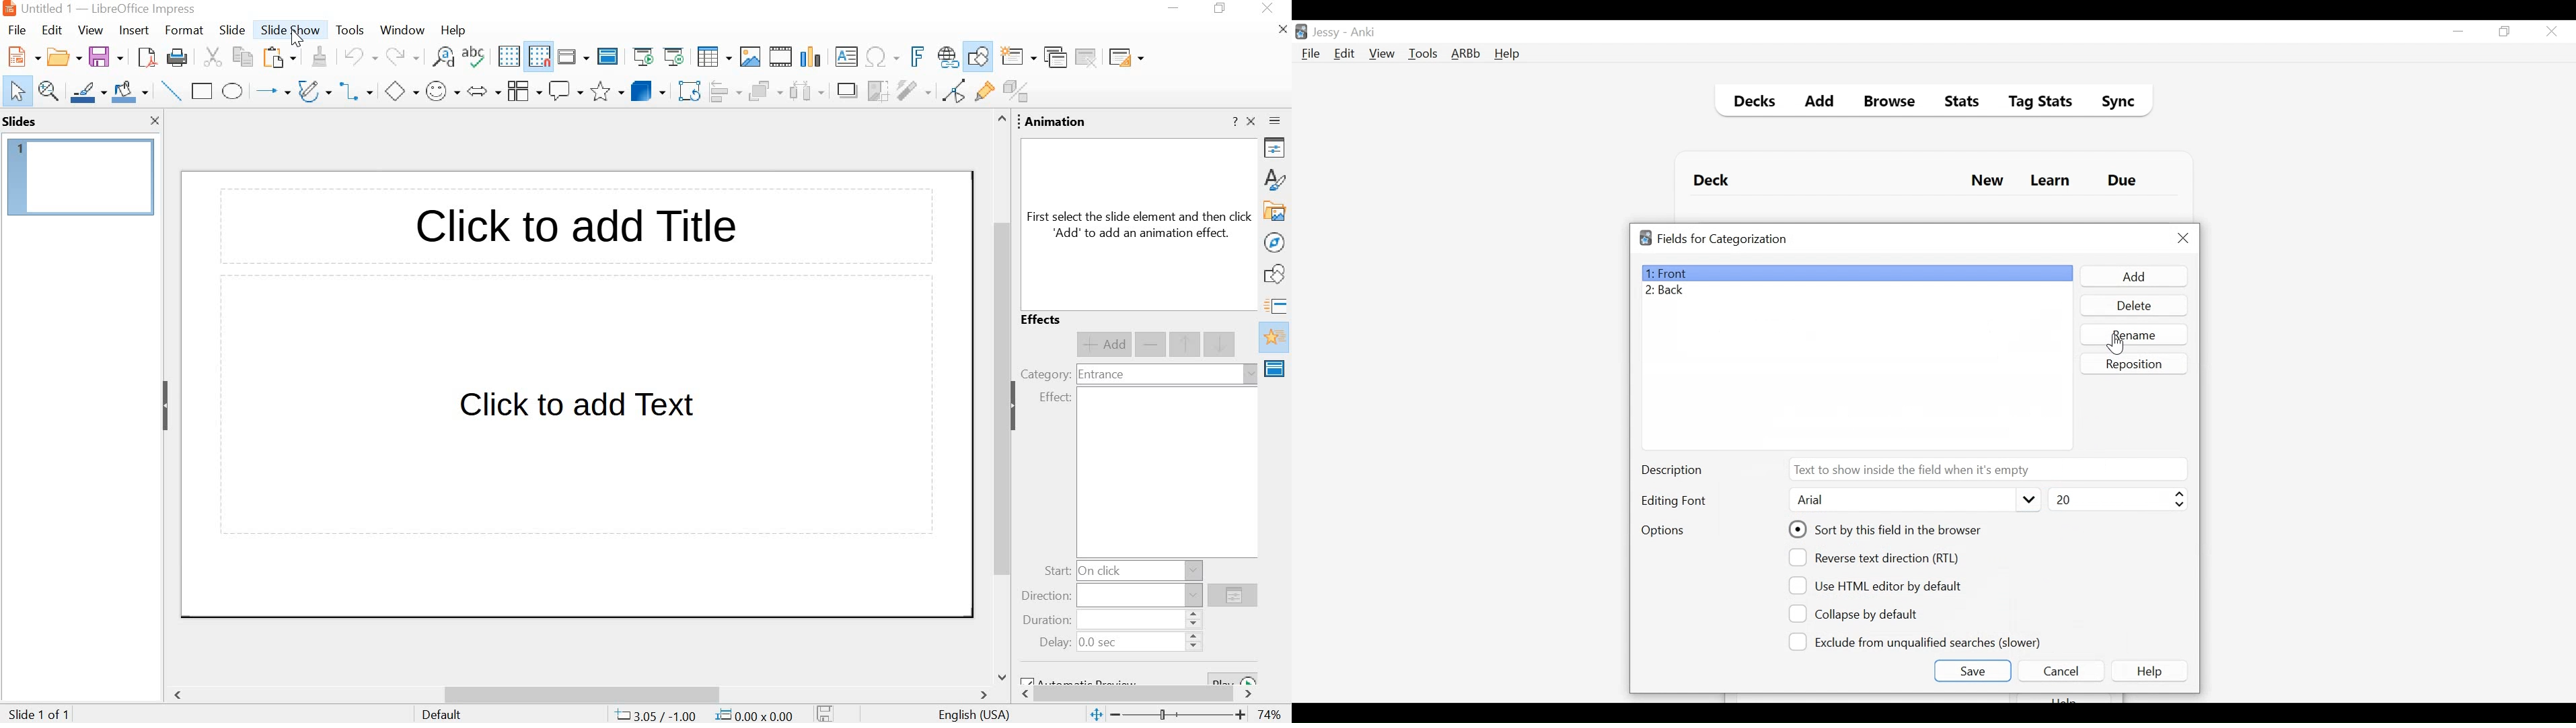 This screenshot has height=728, width=2576. I want to click on remove effect, so click(1152, 345).